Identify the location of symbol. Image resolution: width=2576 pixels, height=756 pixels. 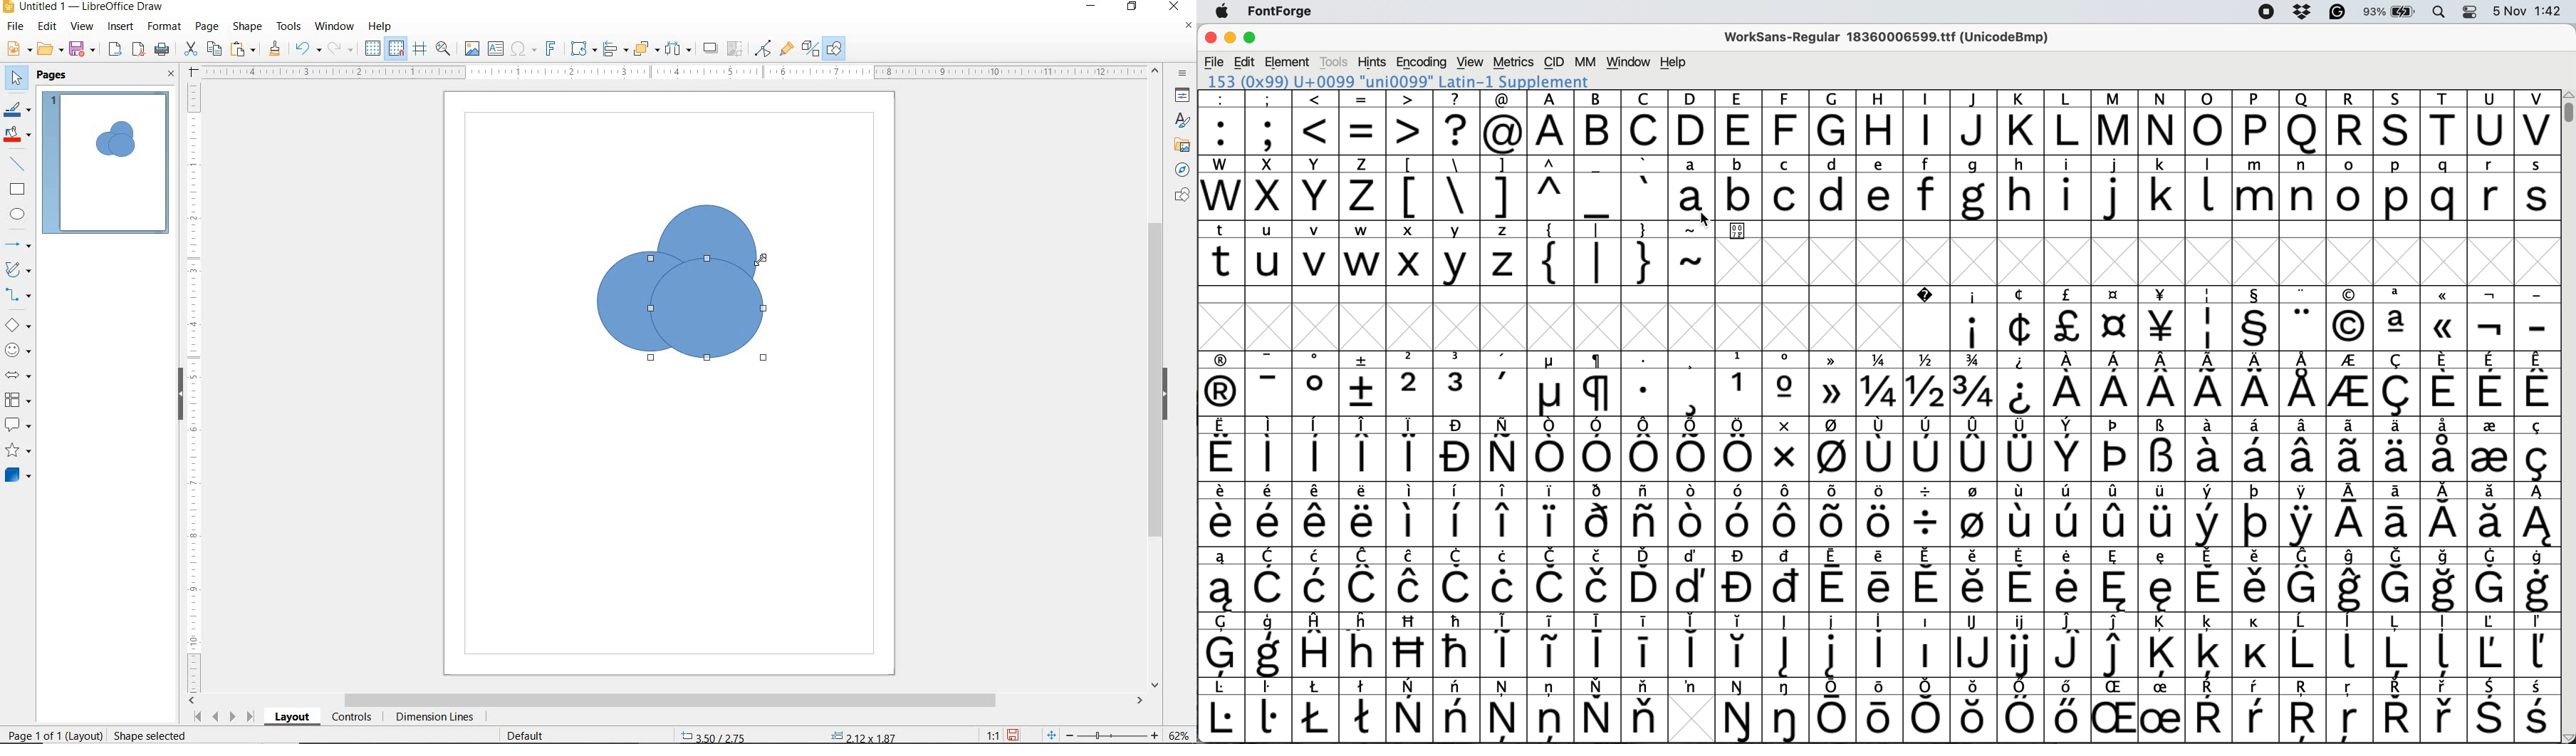
(2162, 646).